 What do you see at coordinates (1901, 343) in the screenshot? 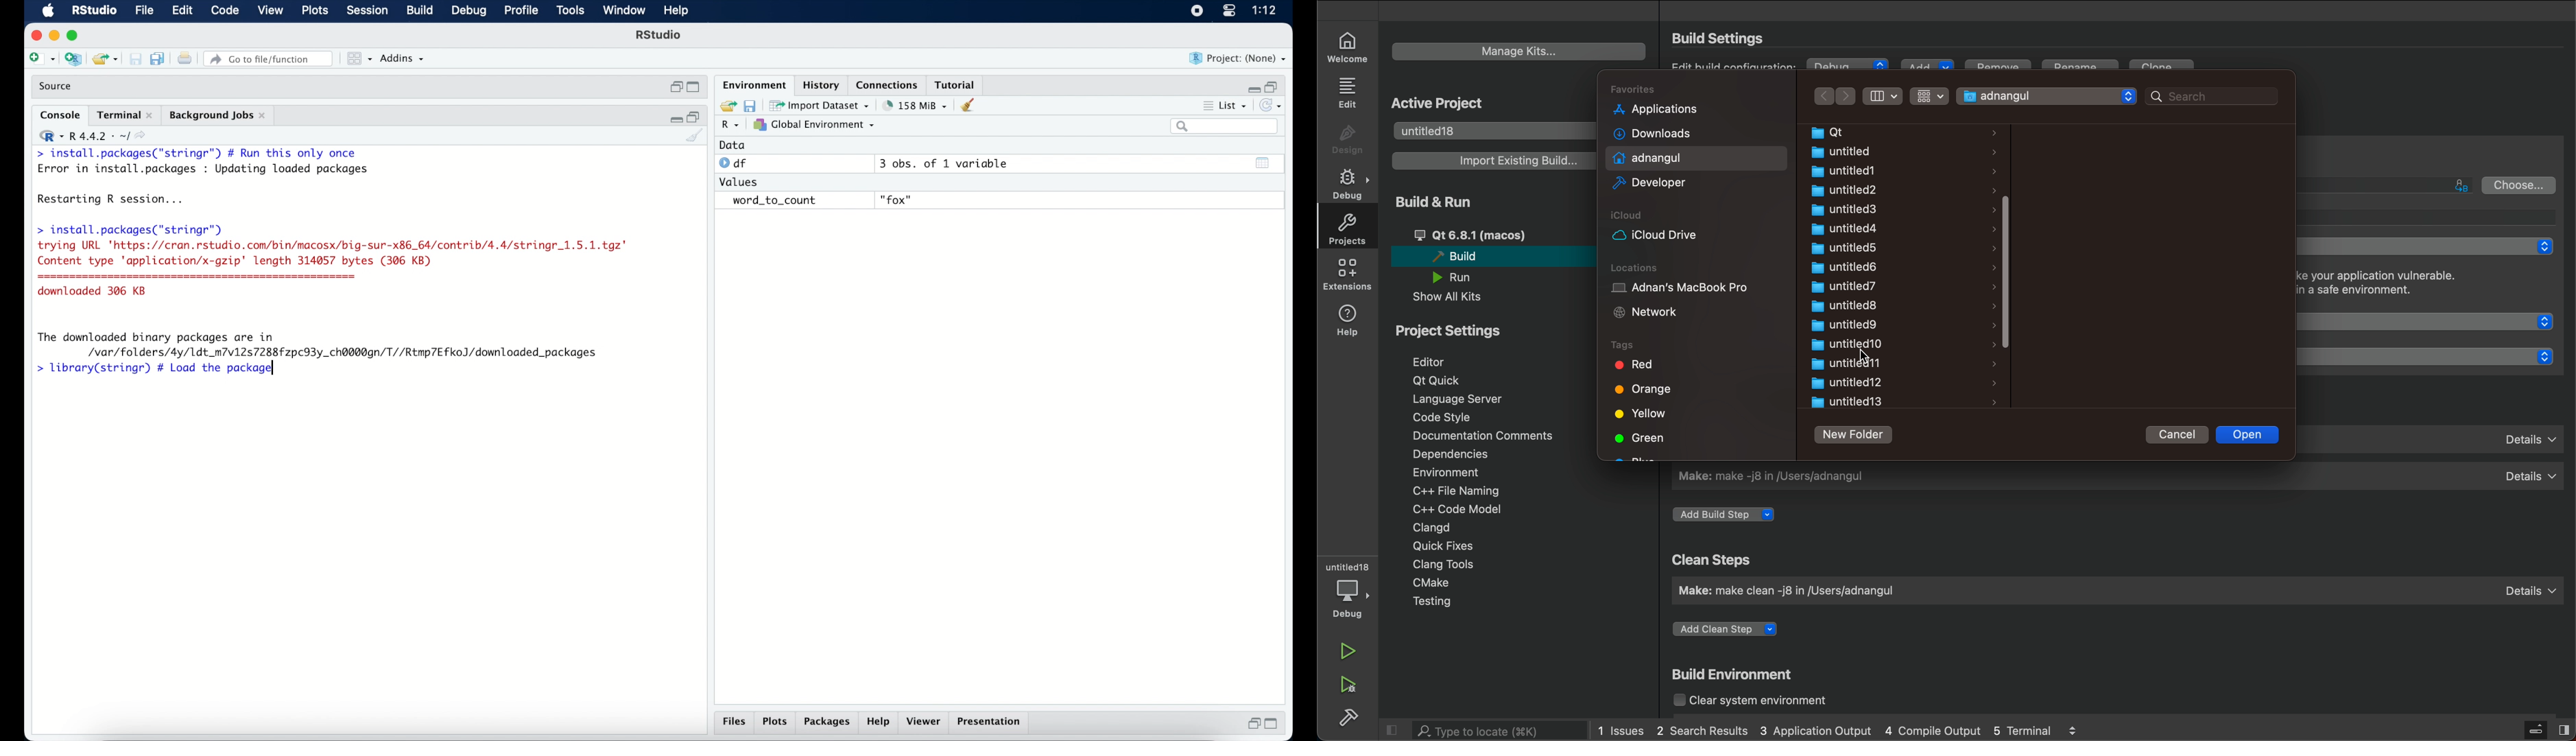
I see `untitled10` at bounding box center [1901, 343].